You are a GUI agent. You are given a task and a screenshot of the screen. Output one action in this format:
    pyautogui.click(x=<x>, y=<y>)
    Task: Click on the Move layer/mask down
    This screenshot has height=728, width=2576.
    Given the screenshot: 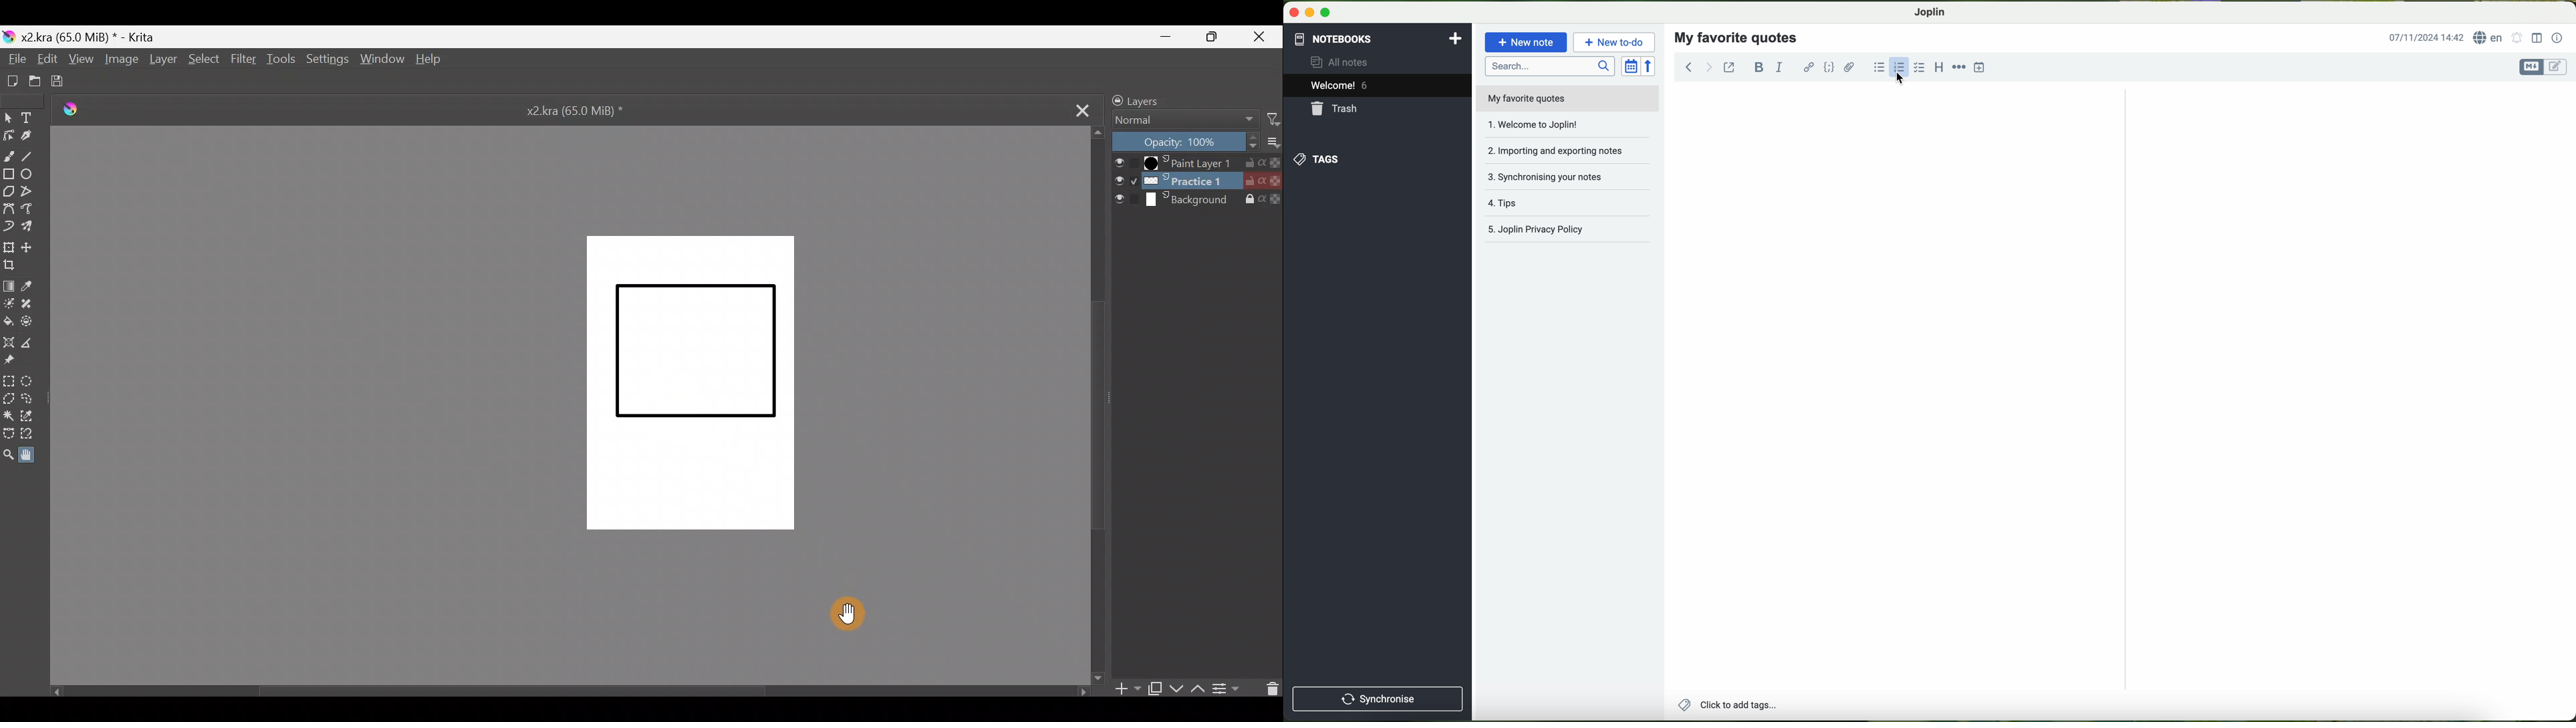 What is the action you would take?
    pyautogui.click(x=1174, y=689)
    